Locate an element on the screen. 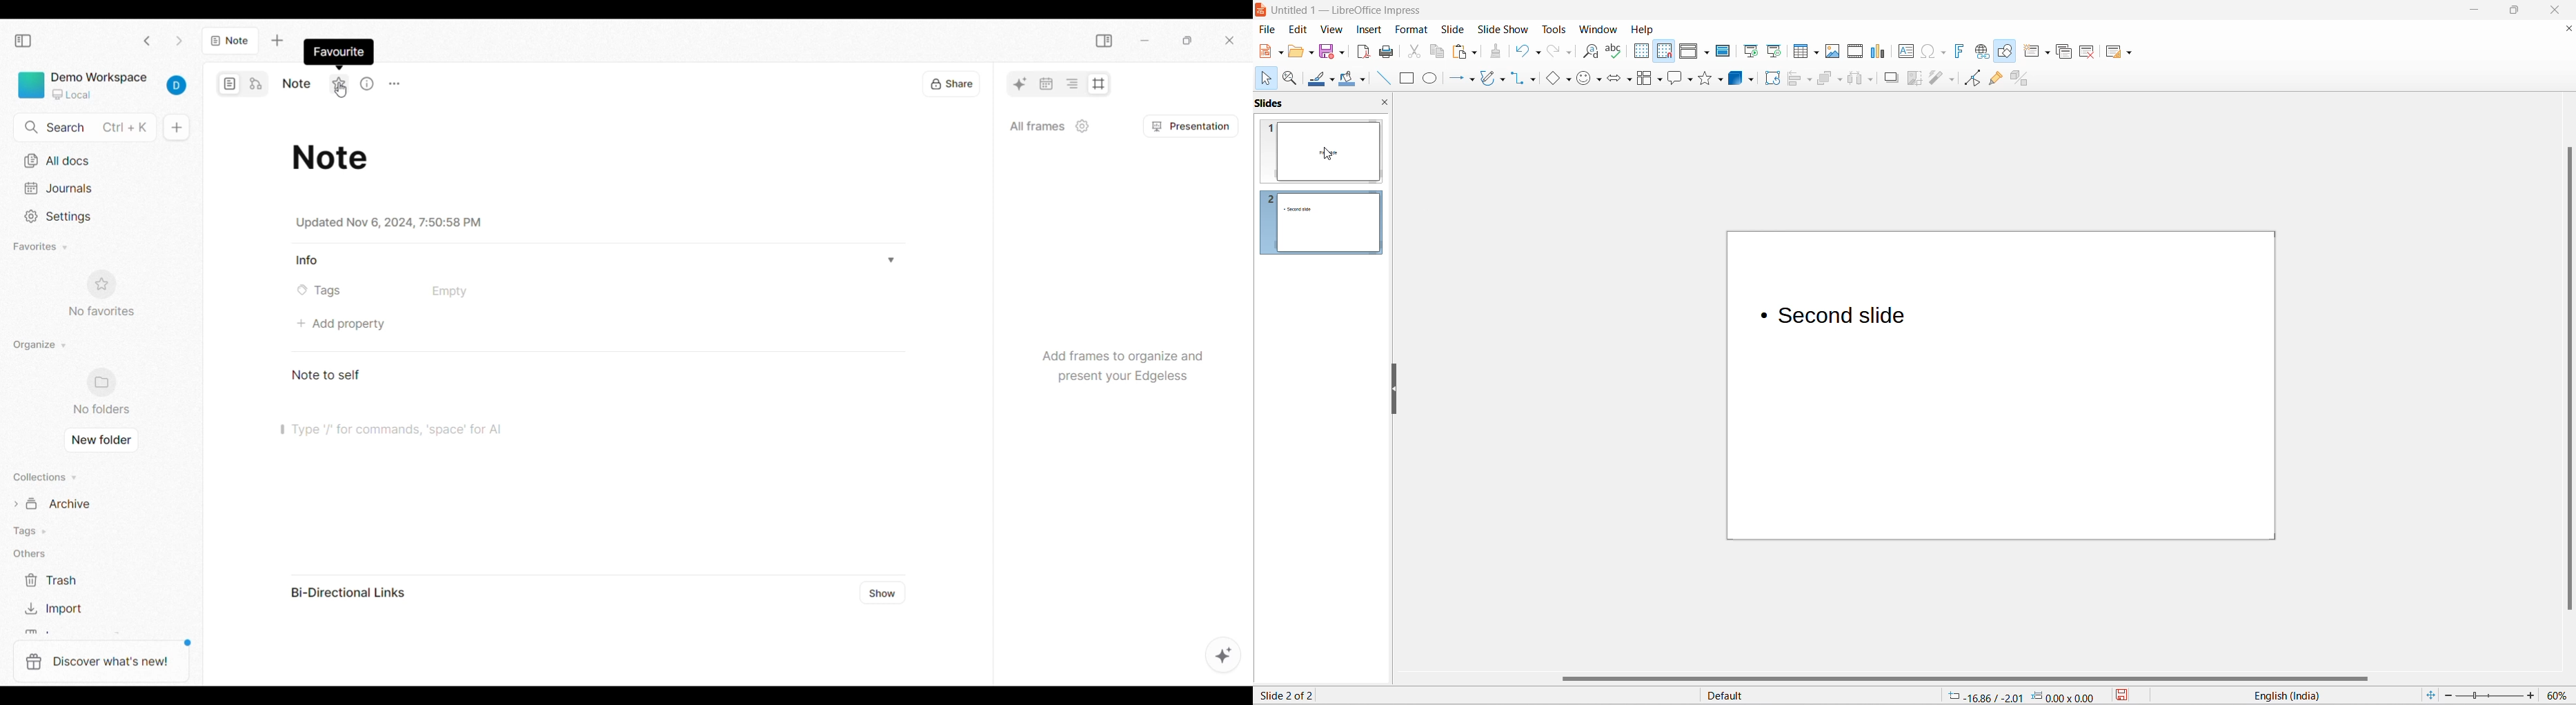 Image resolution: width=2576 pixels, height=728 pixels. print is located at coordinates (1389, 51).